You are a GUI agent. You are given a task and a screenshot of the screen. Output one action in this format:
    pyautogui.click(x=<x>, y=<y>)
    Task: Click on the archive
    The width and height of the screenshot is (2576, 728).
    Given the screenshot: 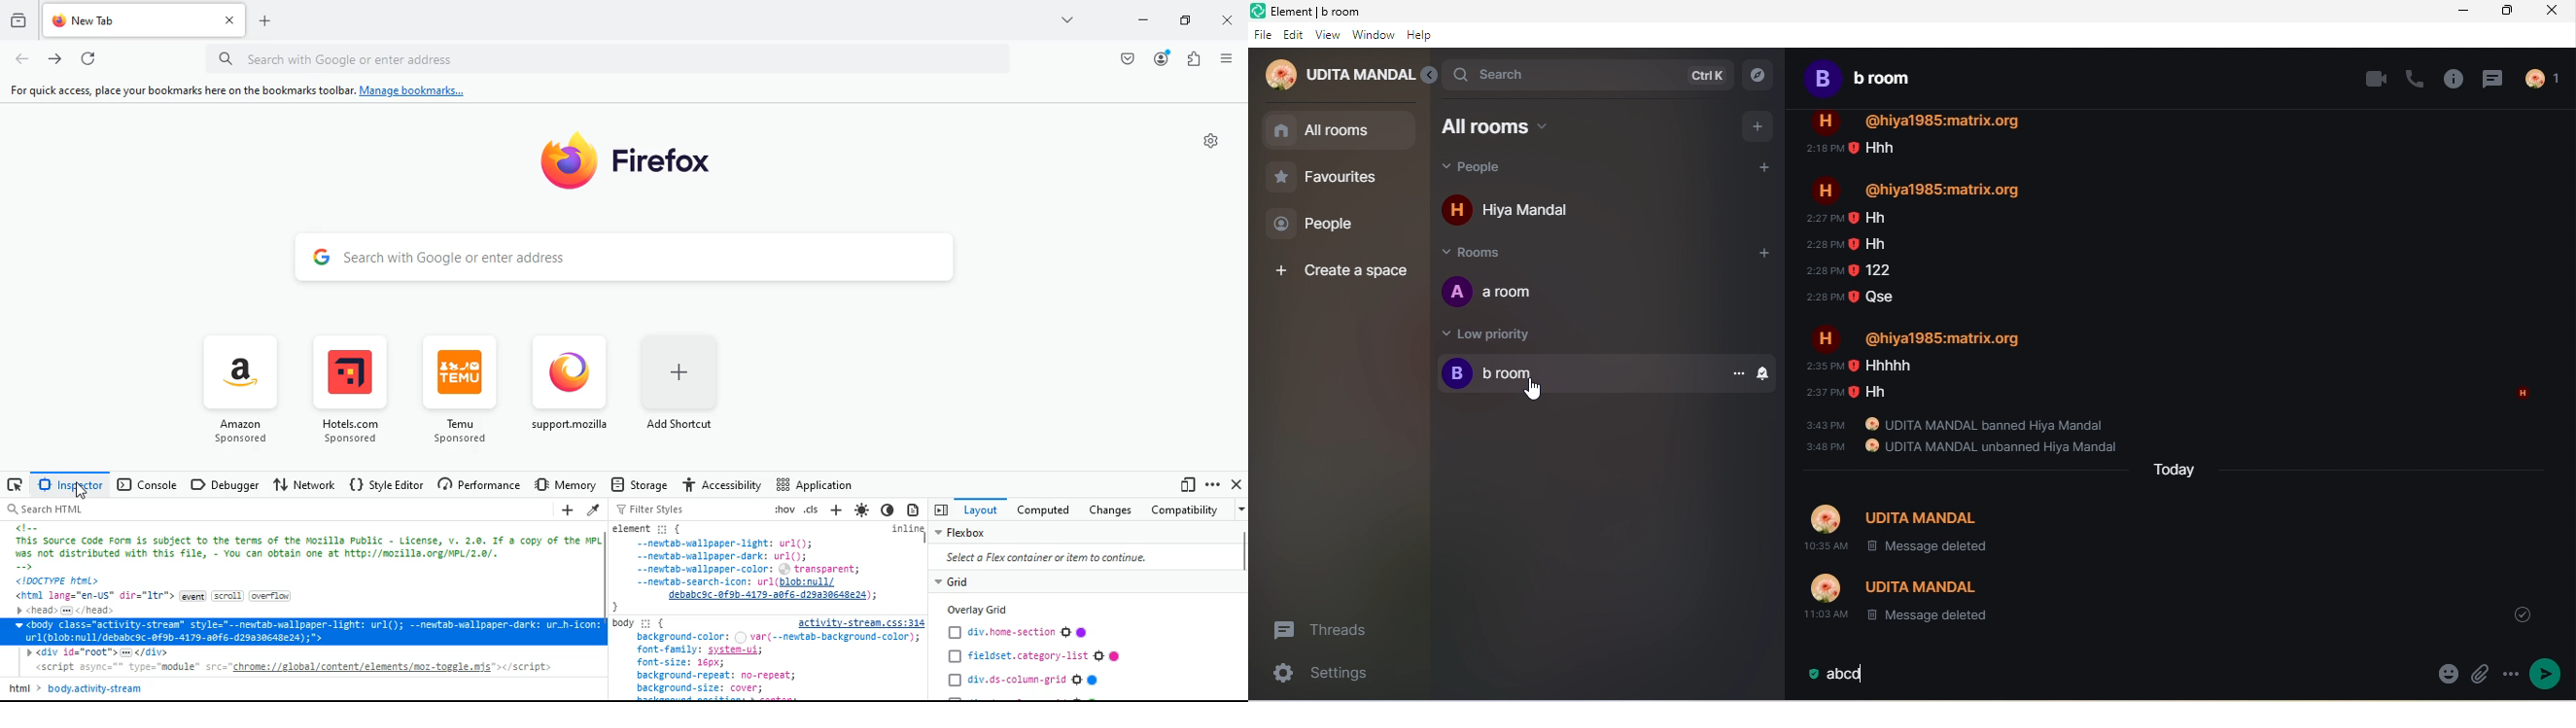 What is the action you would take?
    pyautogui.click(x=16, y=22)
    